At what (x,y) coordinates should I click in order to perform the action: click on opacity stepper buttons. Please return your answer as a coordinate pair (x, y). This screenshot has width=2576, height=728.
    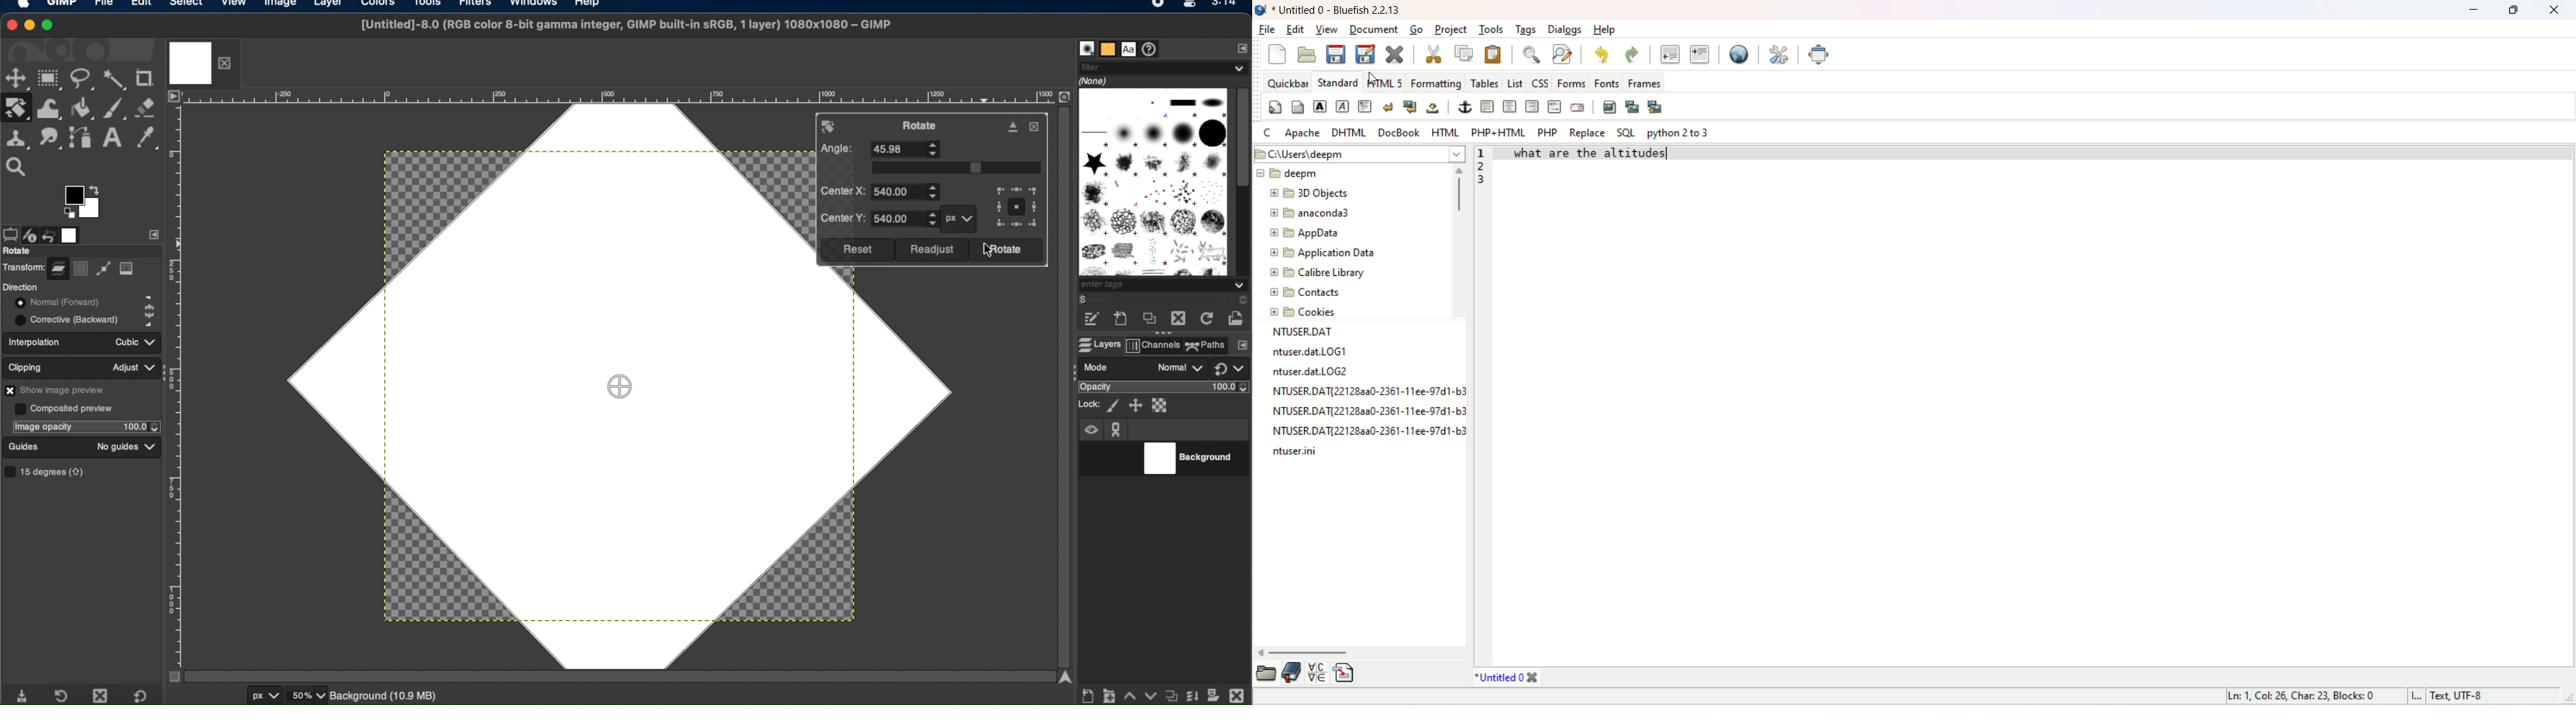
    Looking at the image, I should click on (142, 426).